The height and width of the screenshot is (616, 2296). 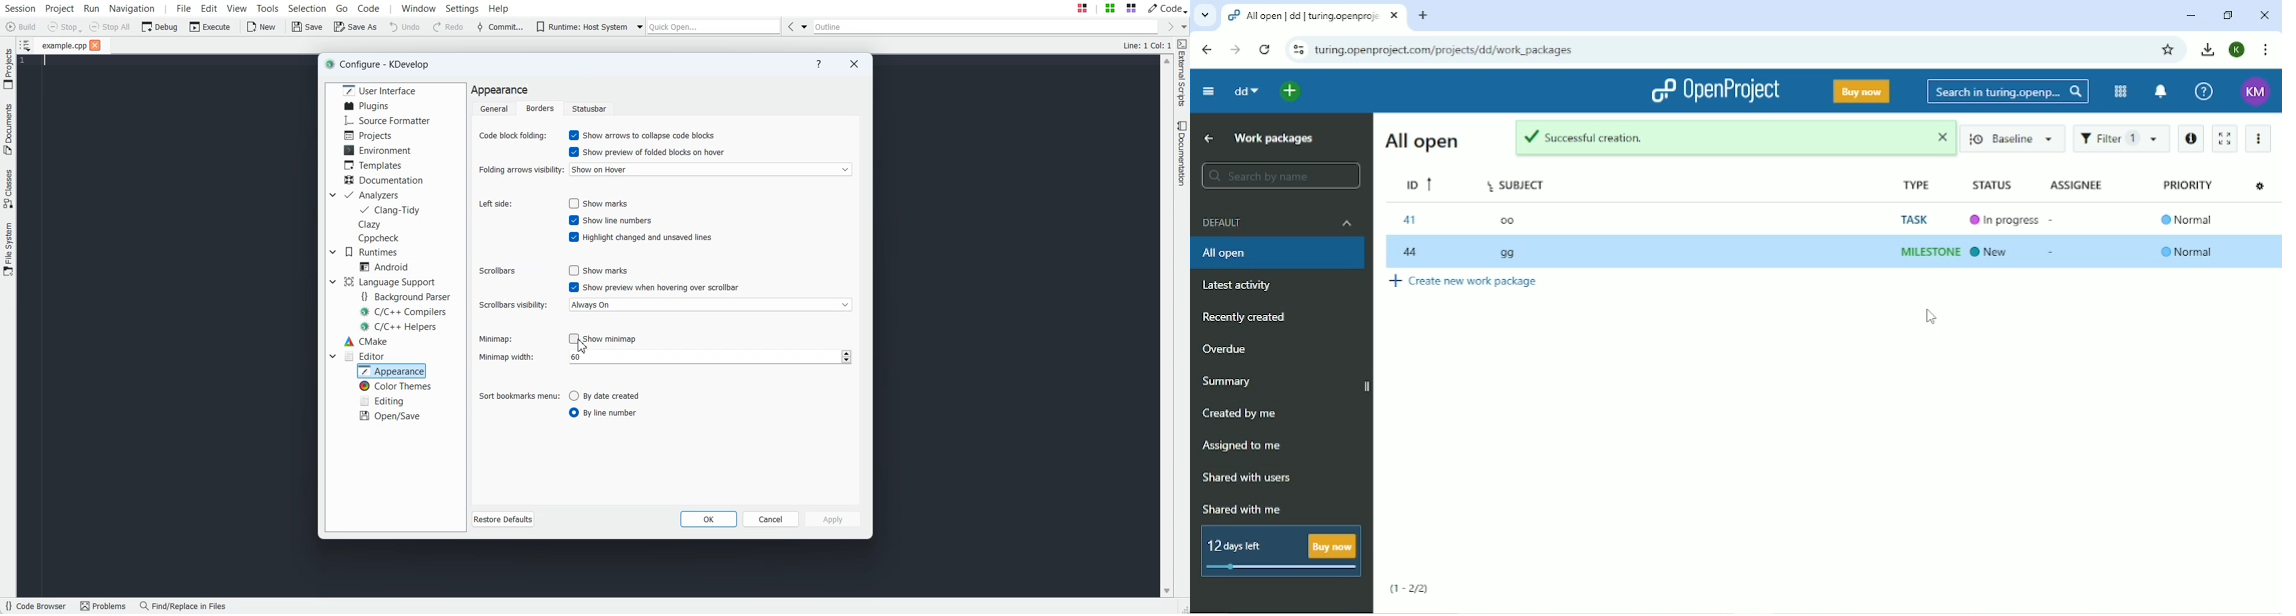 What do you see at coordinates (1997, 252) in the screenshot?
I see `New` at bounding box center [1997, 252].